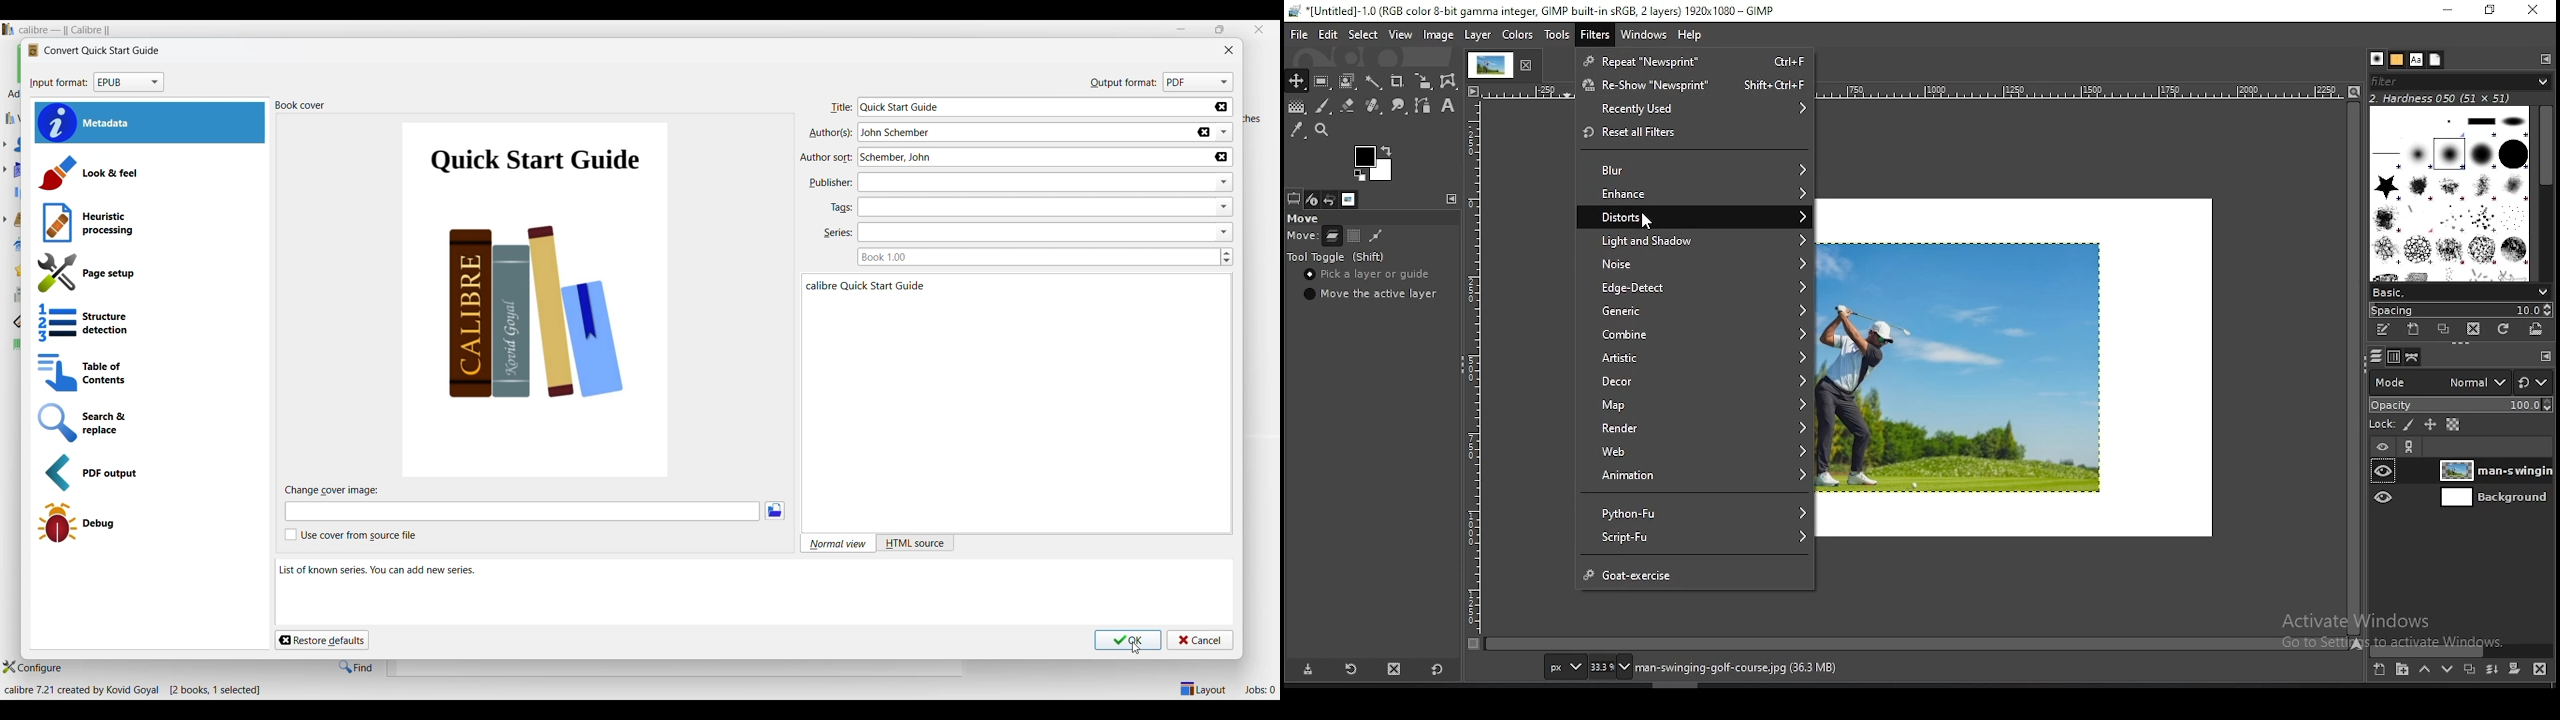 The width and height of the screenshot is (2576, 728). What do you see at coordinates (2544, 669) in the screenshot?
I see `delete layer` at bounding box center [2544, 669].